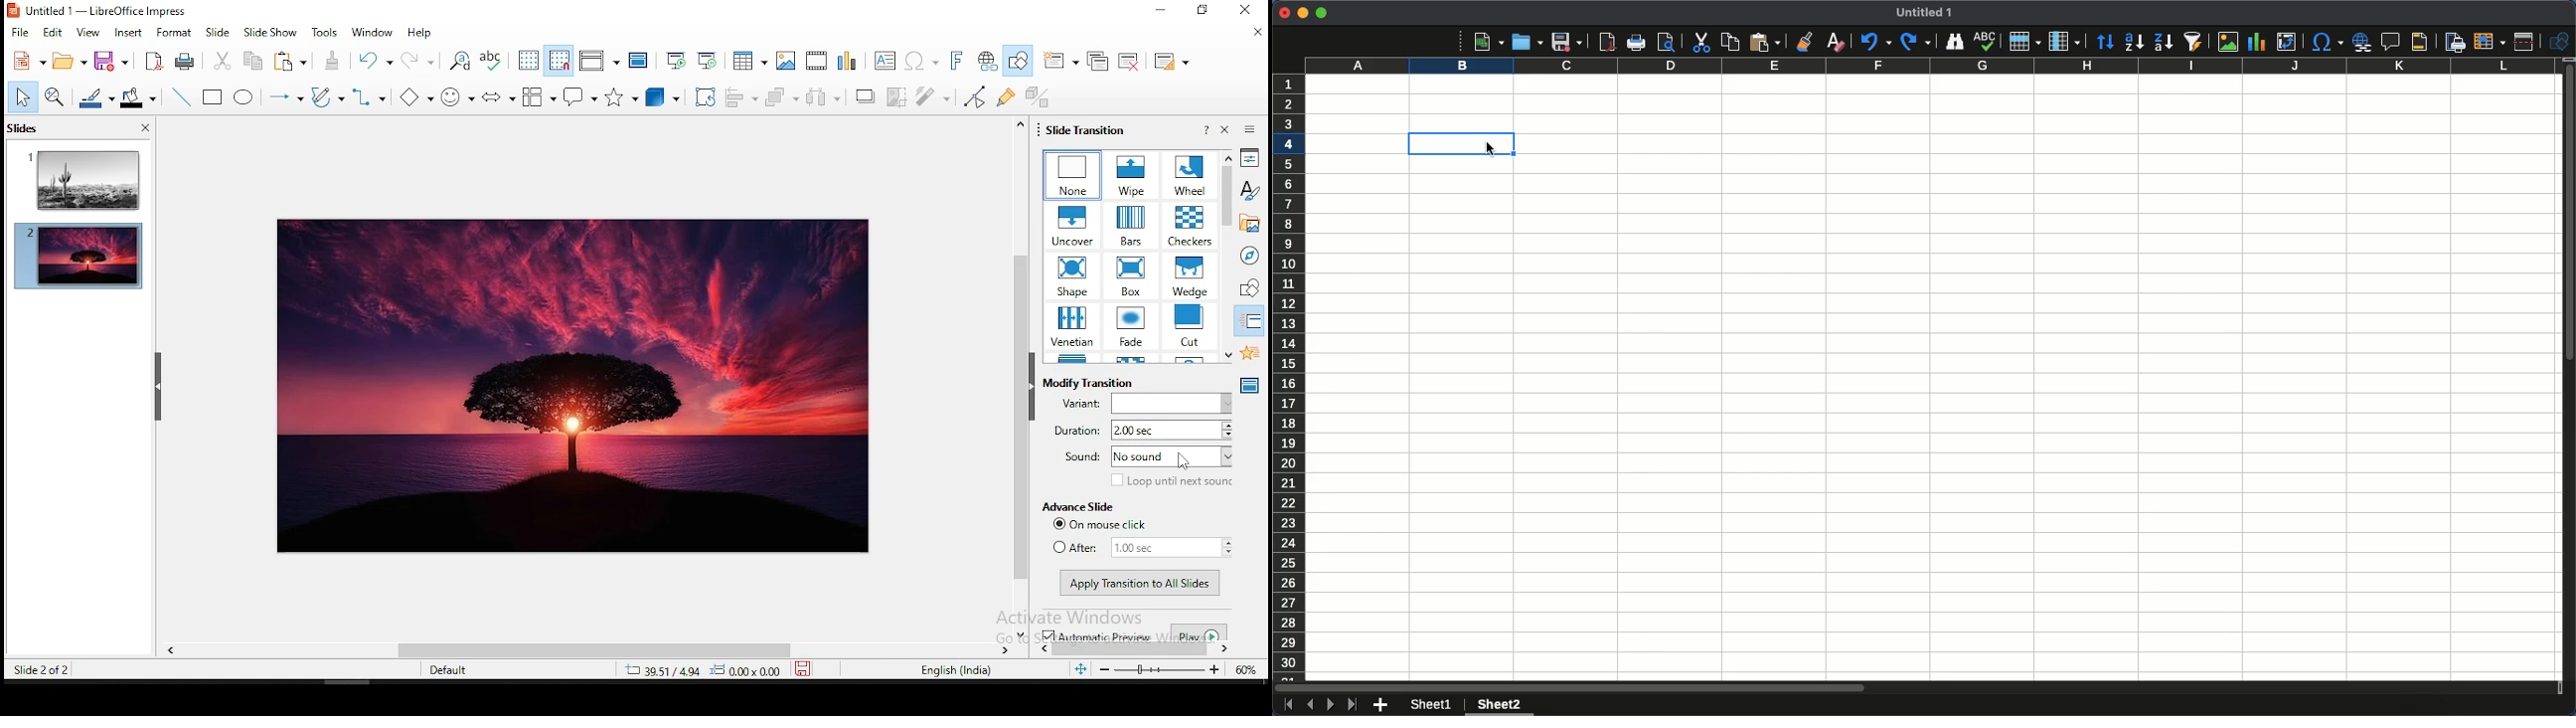 Image resolution: width=2576 pixels, height=728 pixels. I want to click on Spelling, so click(1985, 42).